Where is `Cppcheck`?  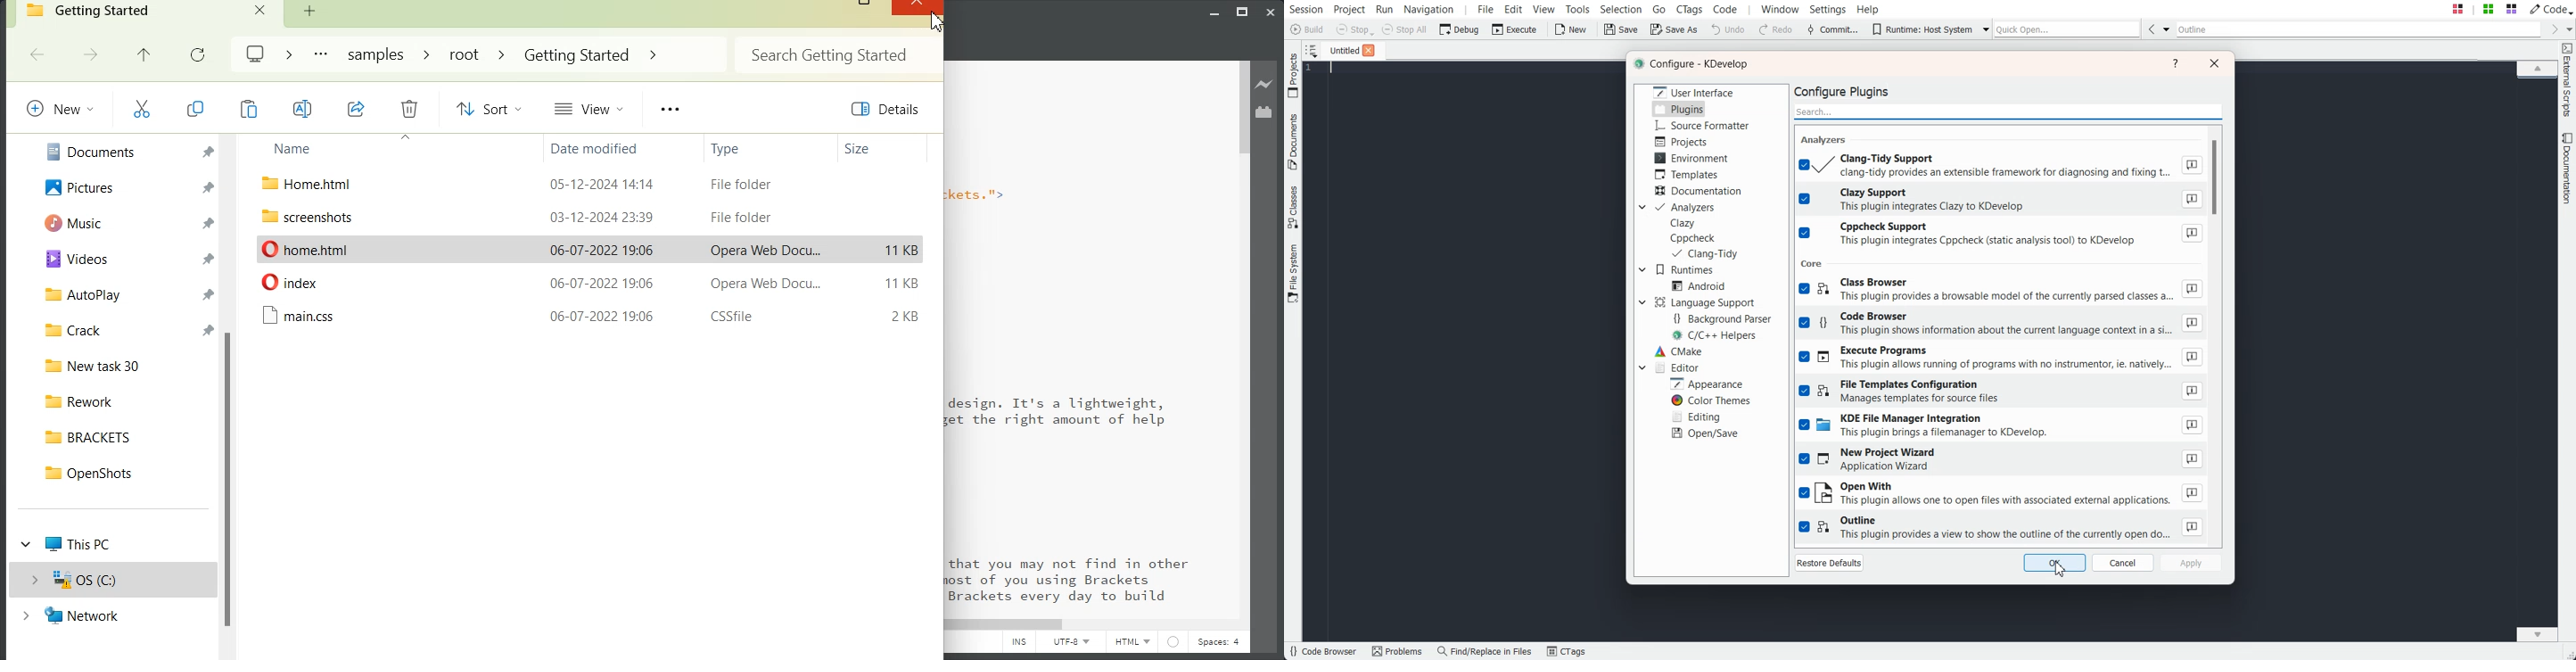 Cppcheck is located at coordinates (1695, 238).